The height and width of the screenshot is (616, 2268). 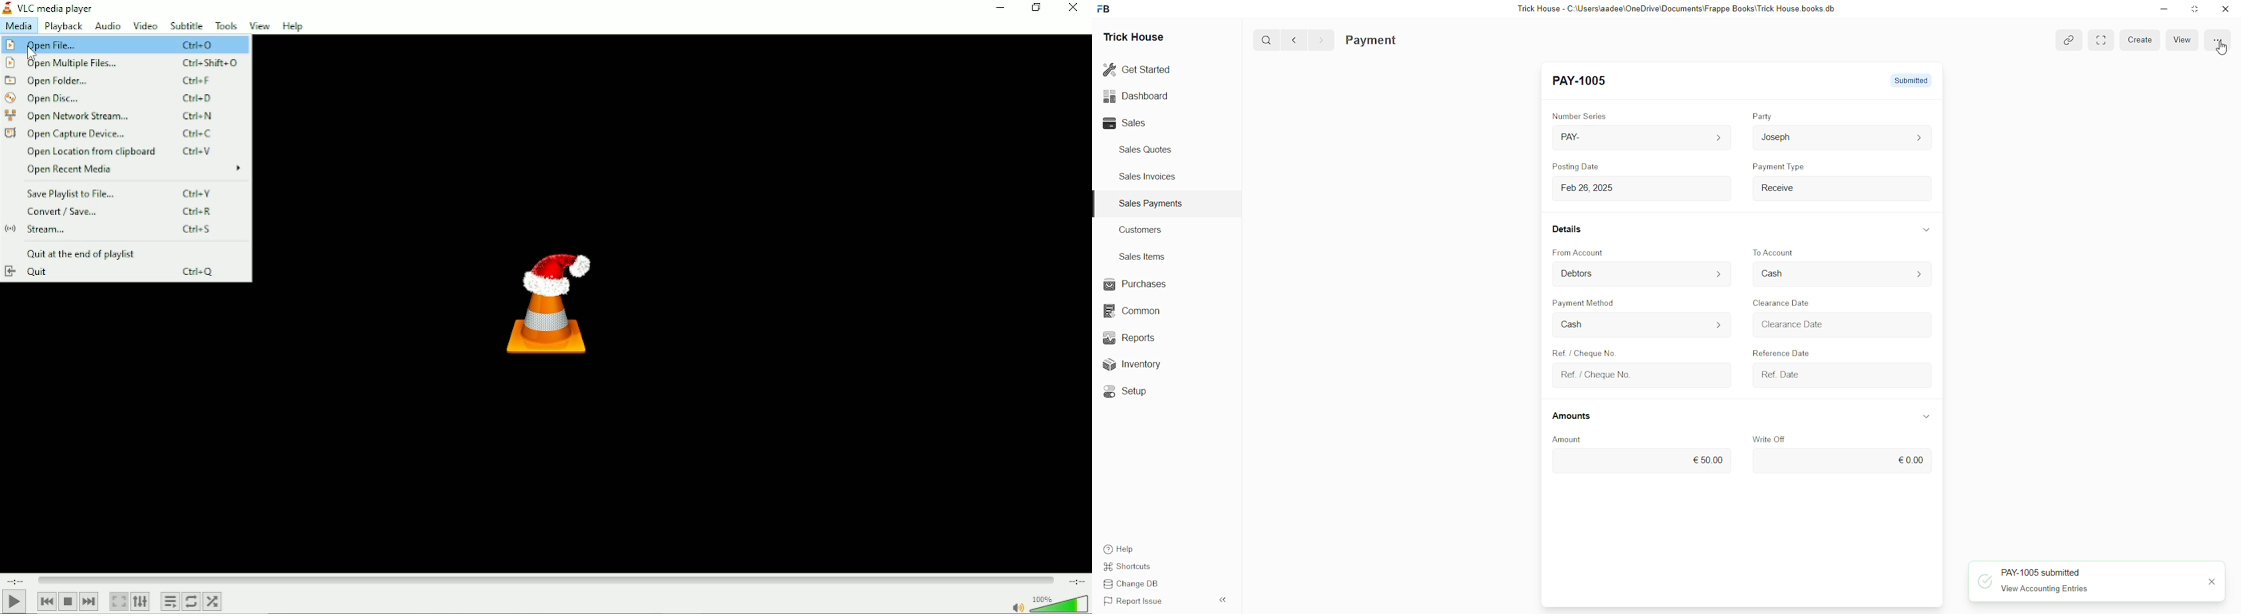 What do you see at coordinates (1838, 461) in the screenshot?
I see `€0.00` at bounding box center [1838, 461].